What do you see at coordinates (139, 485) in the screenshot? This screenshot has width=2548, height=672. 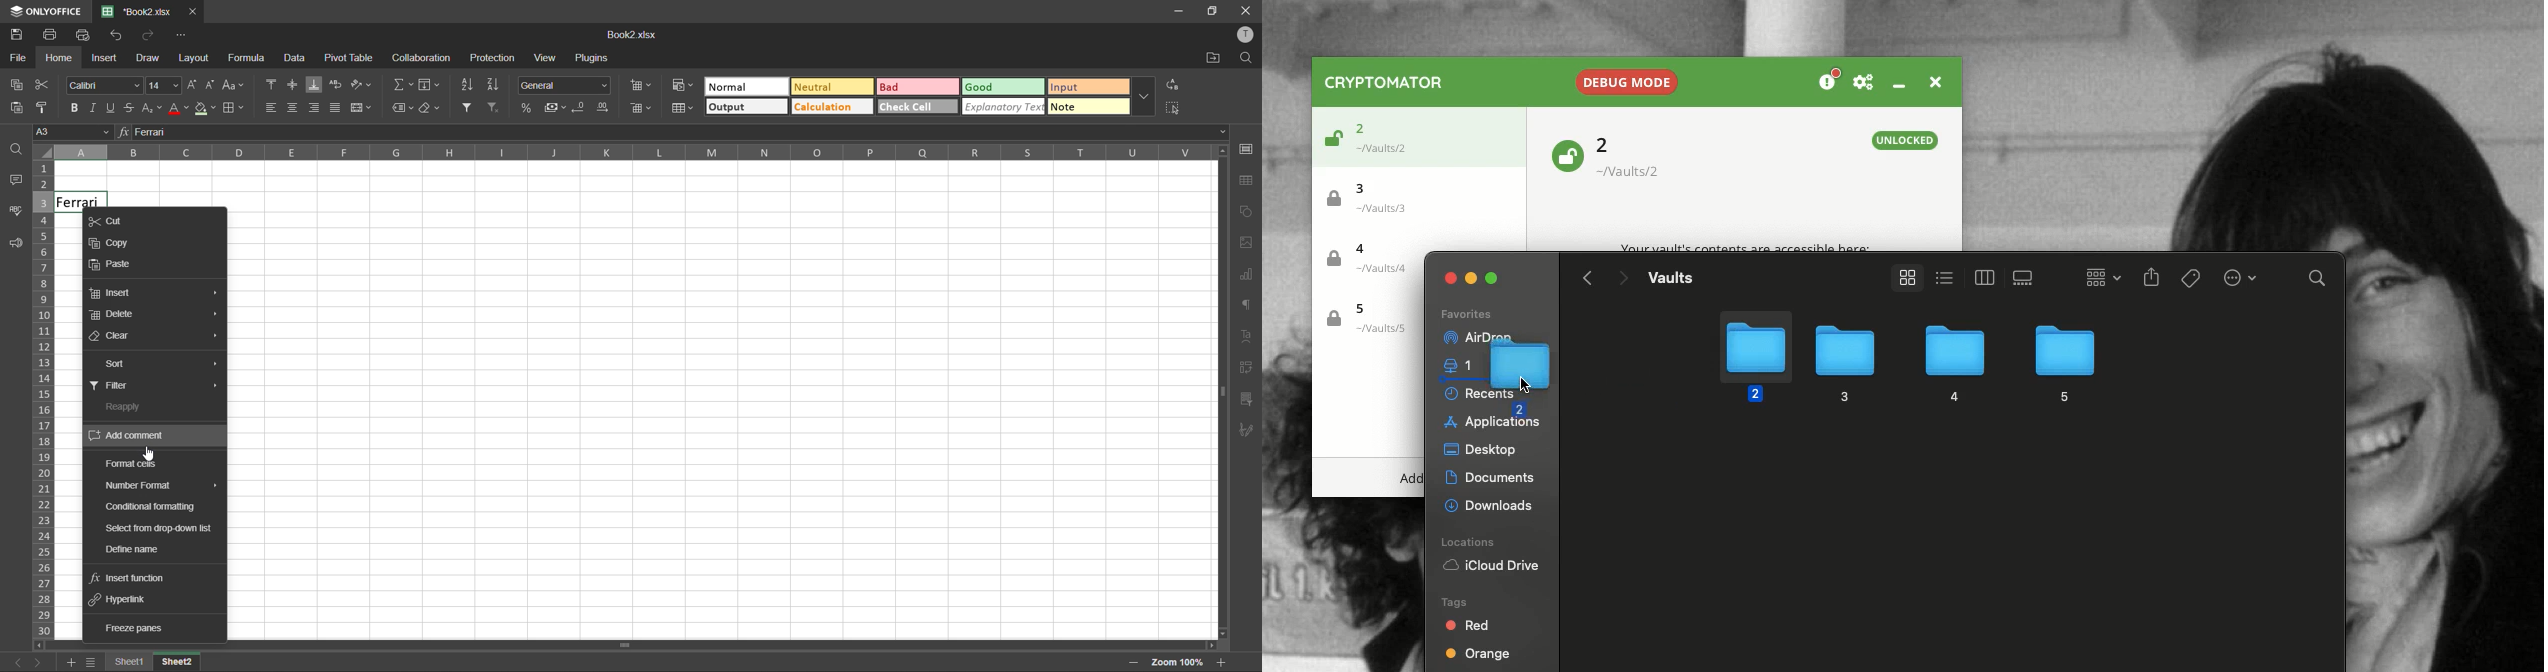 I see `number format` at bounding box center [139, 485].